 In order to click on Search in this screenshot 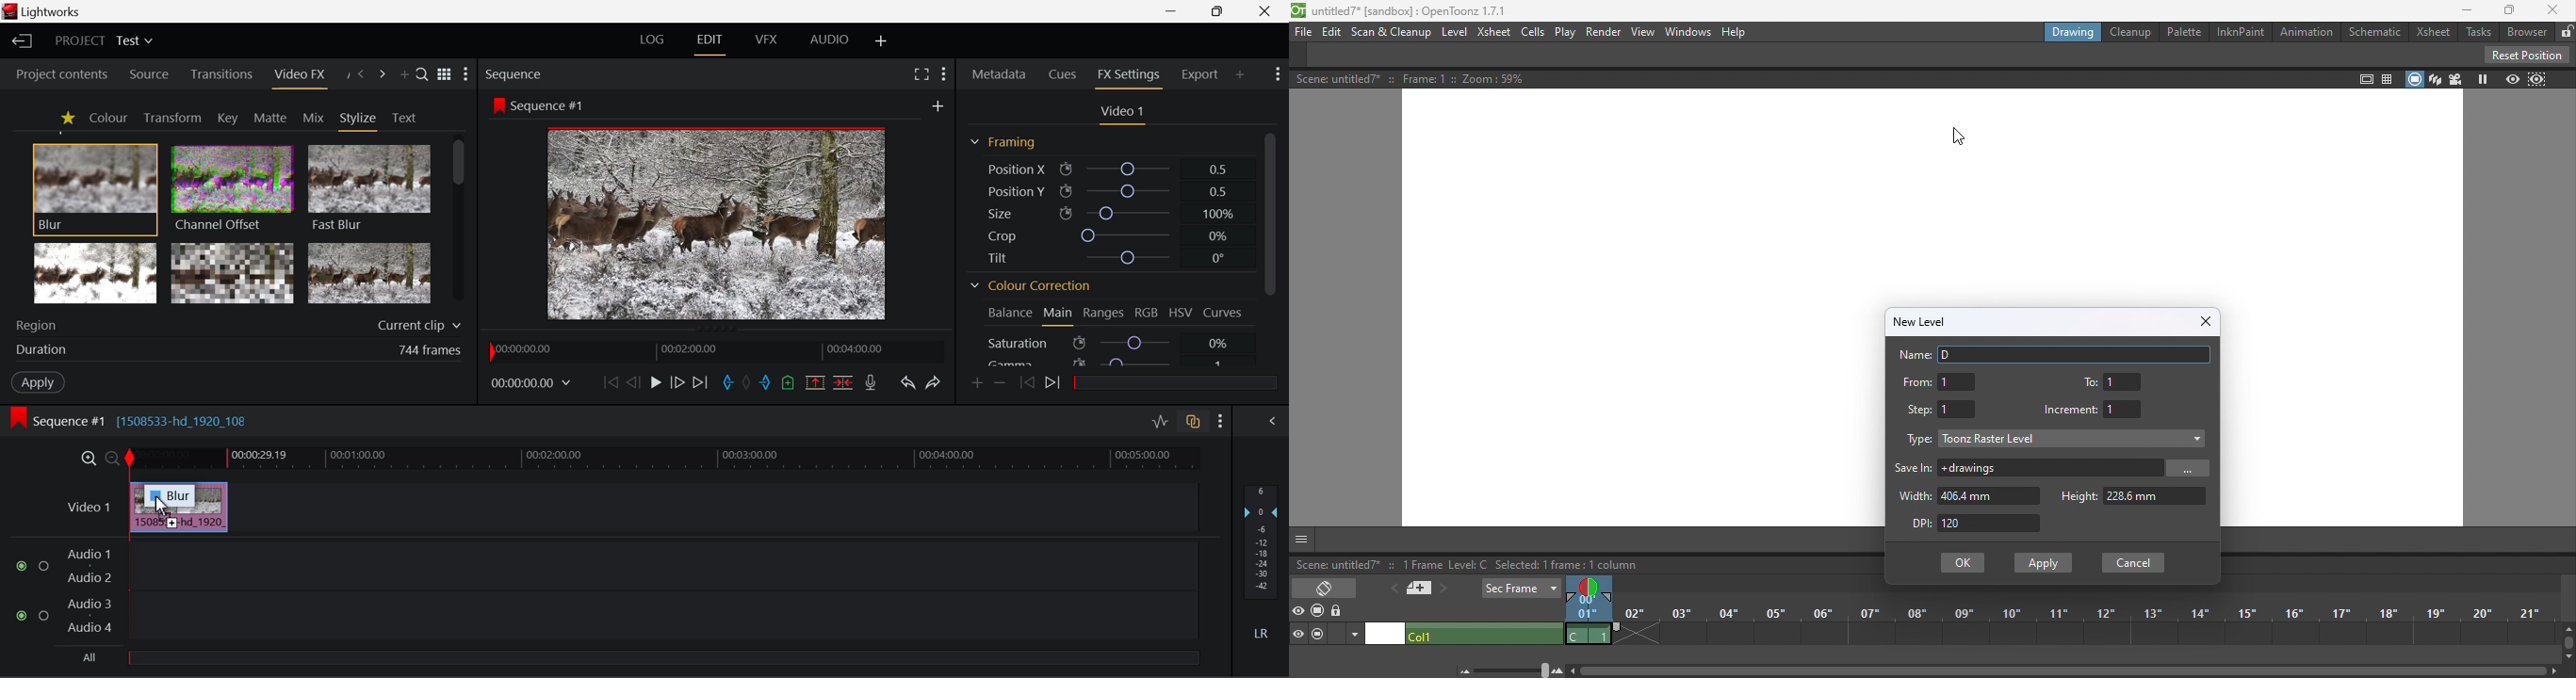, I will do `click(423, 76)`.